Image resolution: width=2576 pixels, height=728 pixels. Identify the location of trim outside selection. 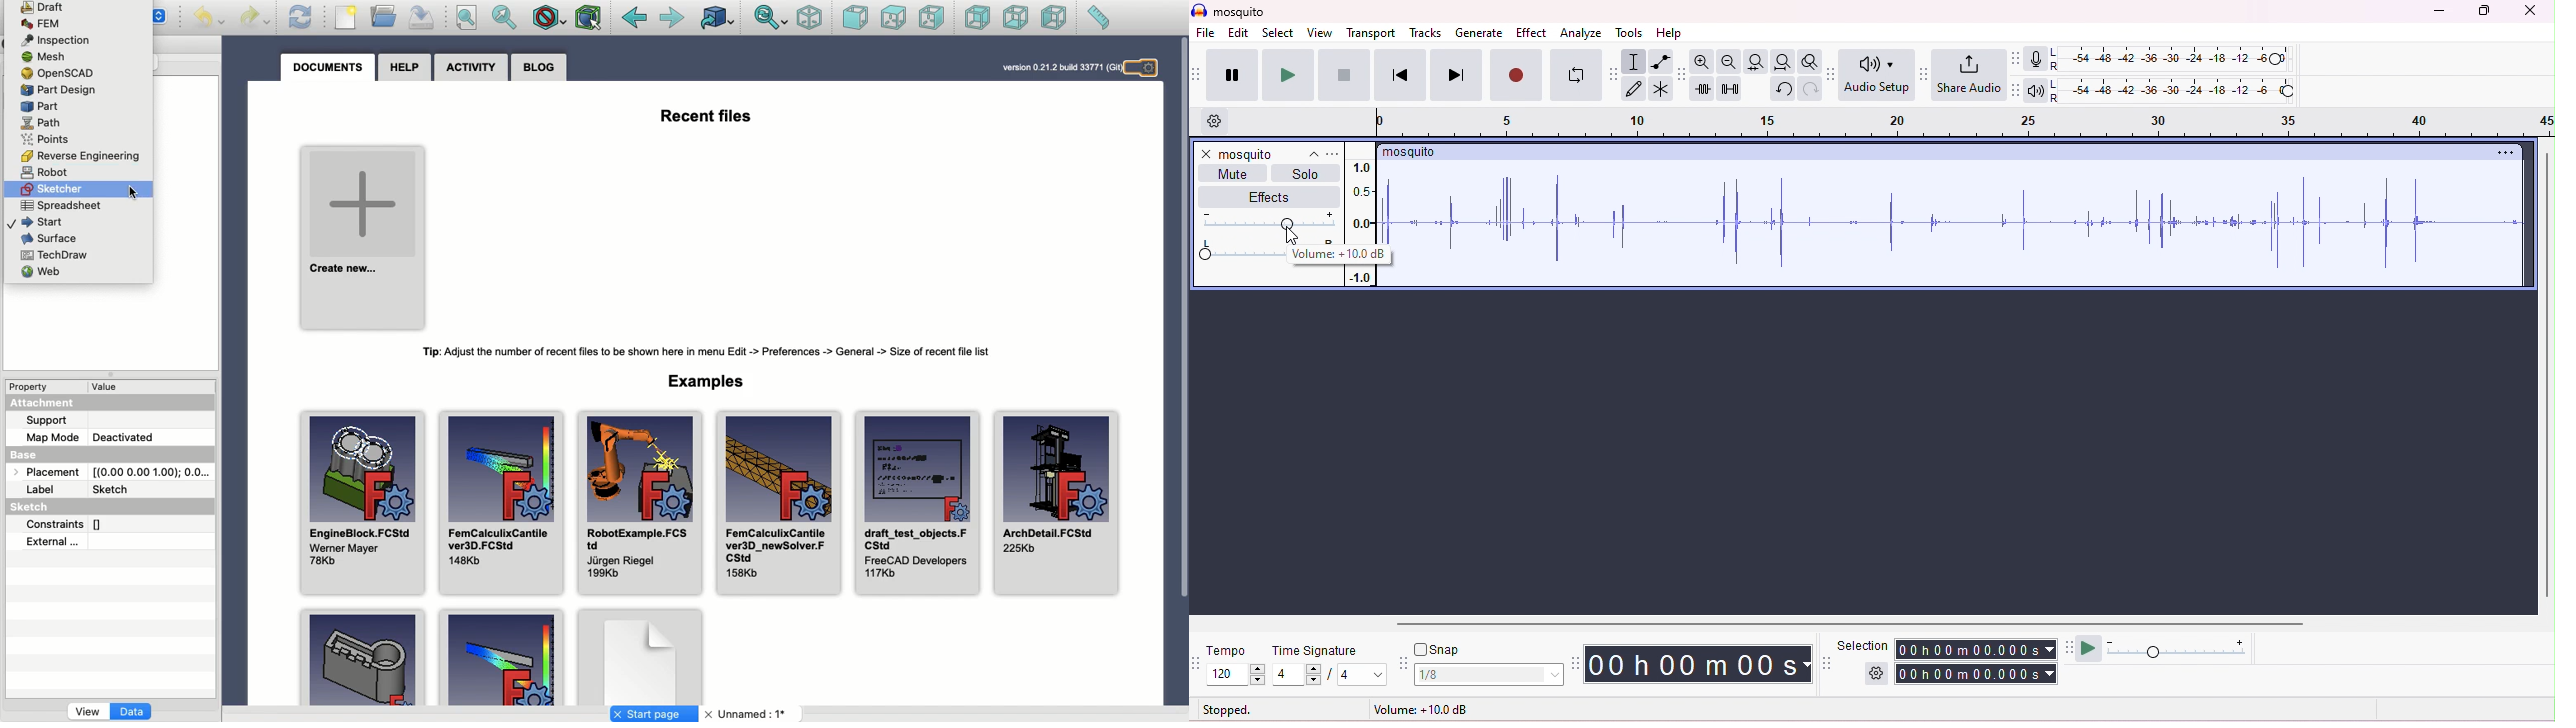
(1705, 88).